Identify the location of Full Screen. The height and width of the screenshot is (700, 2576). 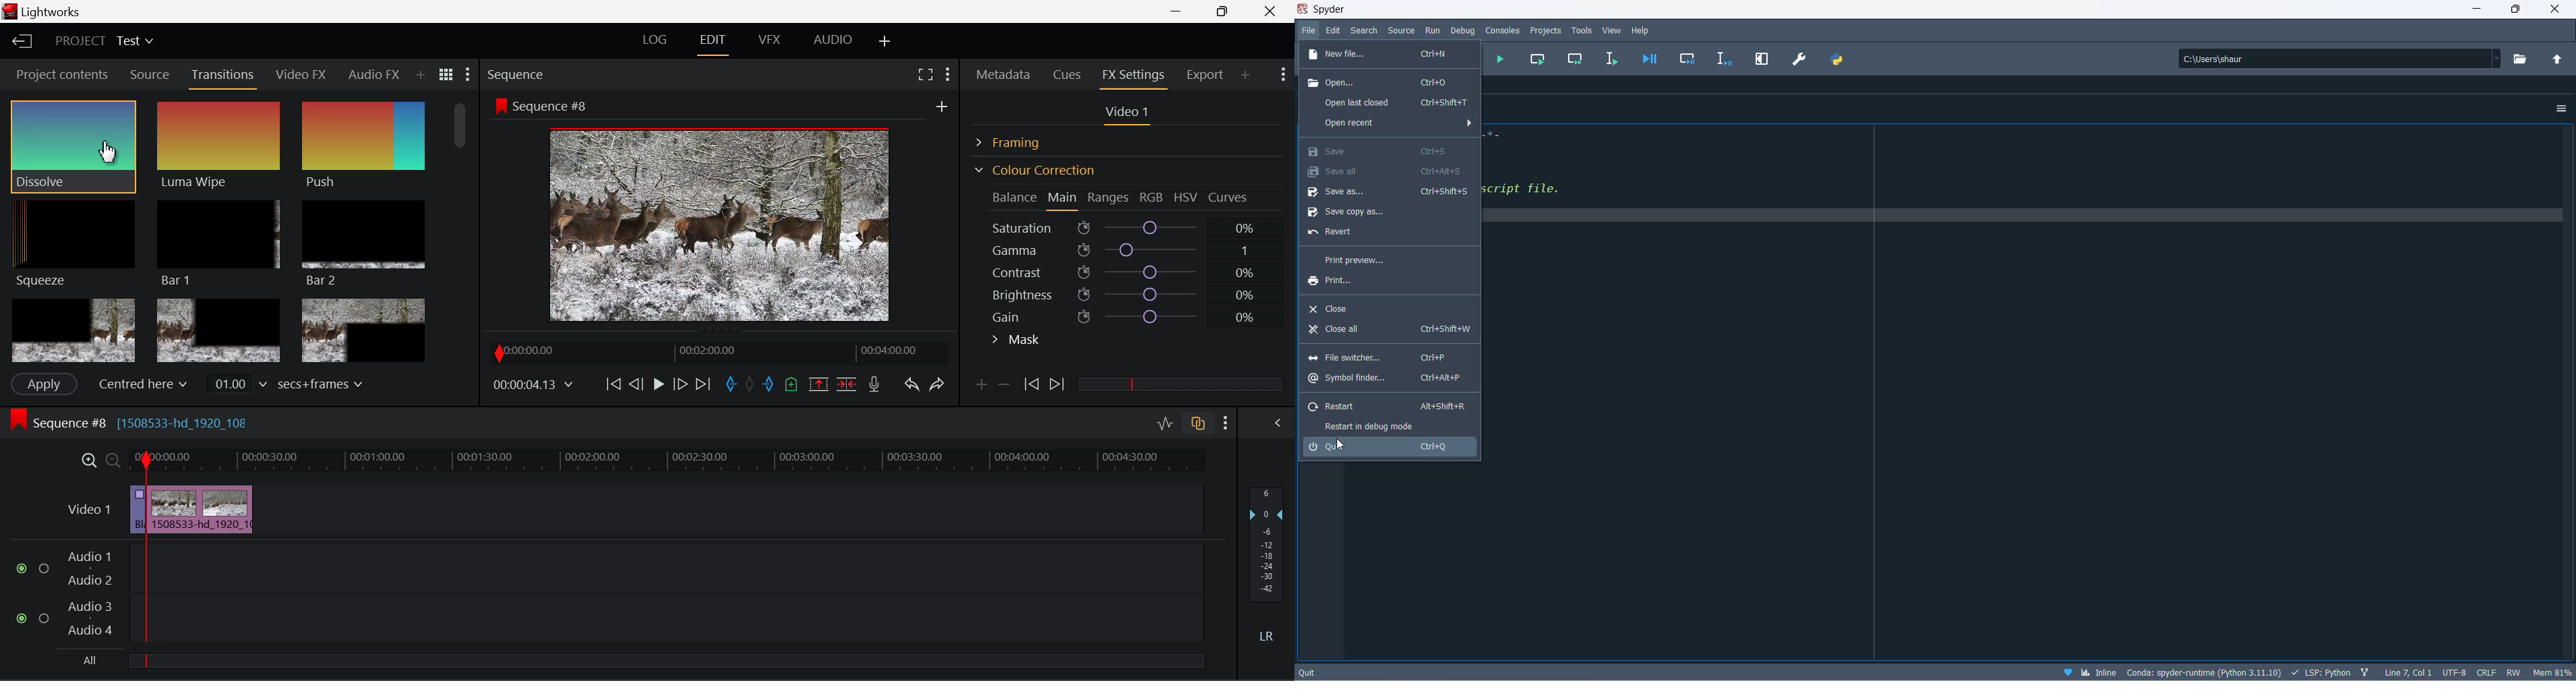
(925, 73).